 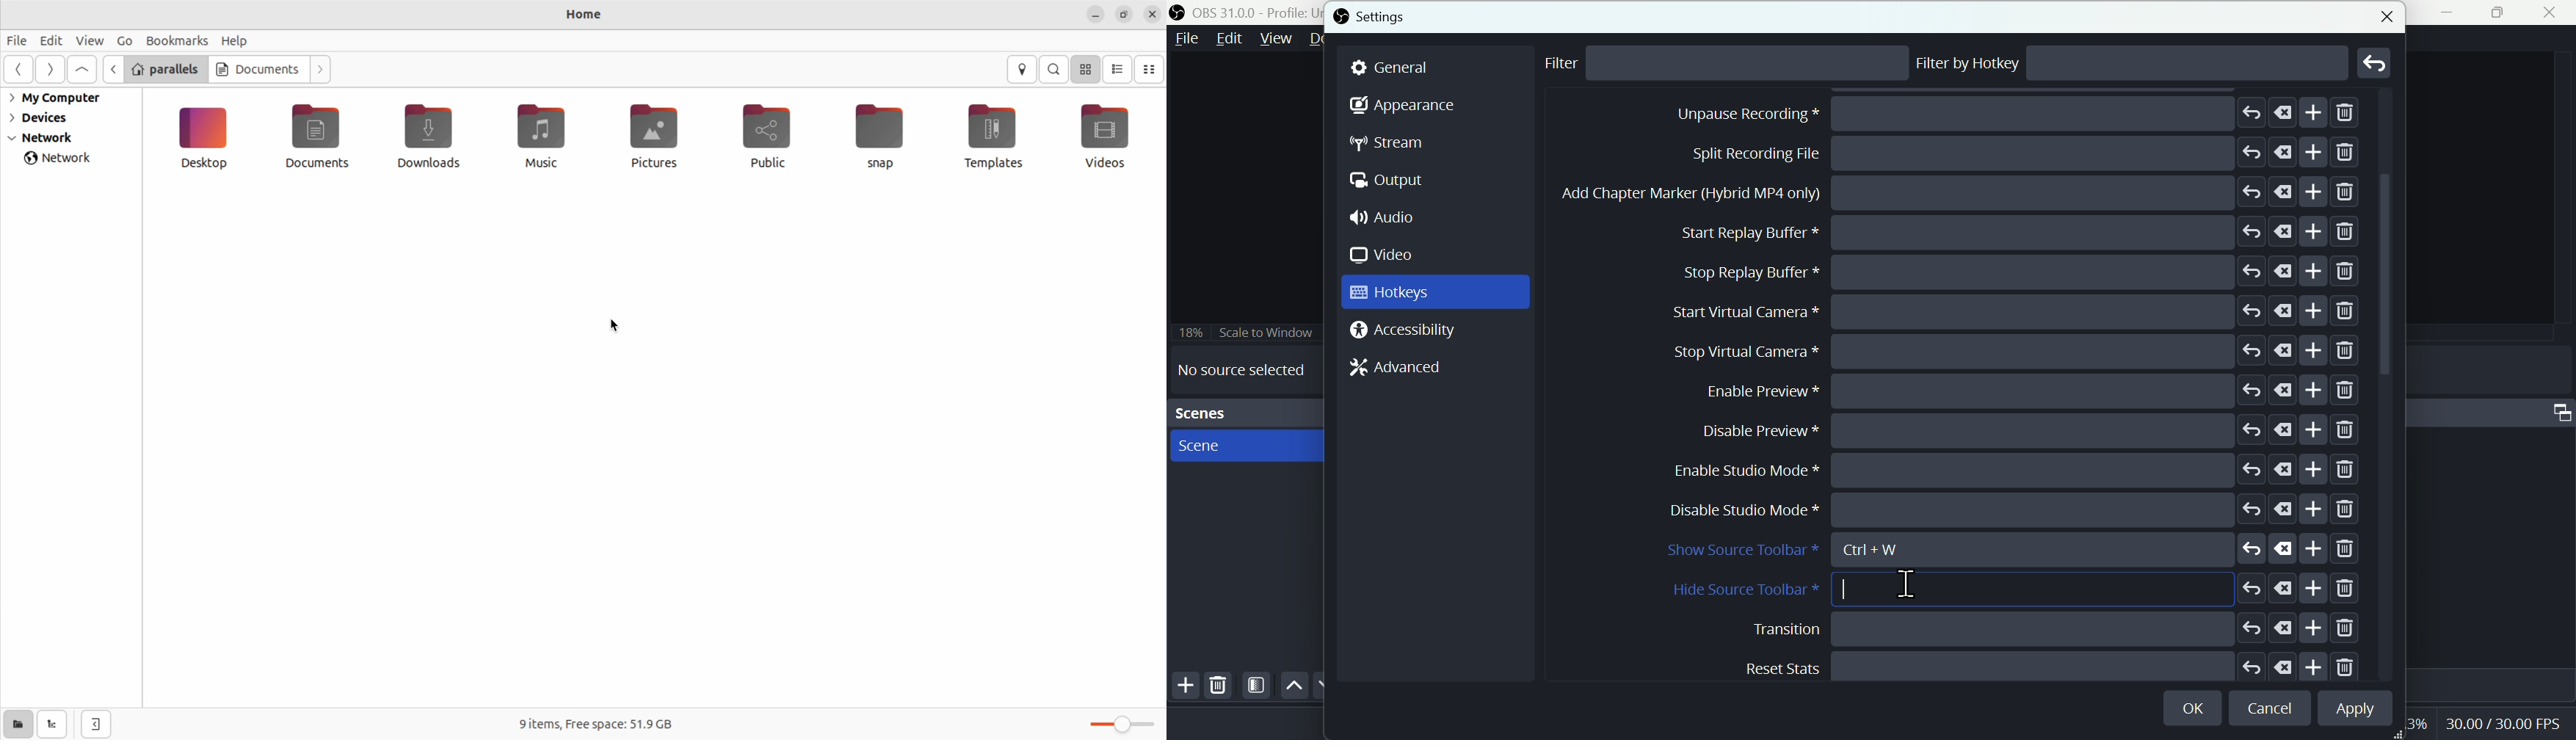 What do you see at coordinates (2273, 709) in the screenshot?
I see `cancel` at bounding box center [2273, 709].